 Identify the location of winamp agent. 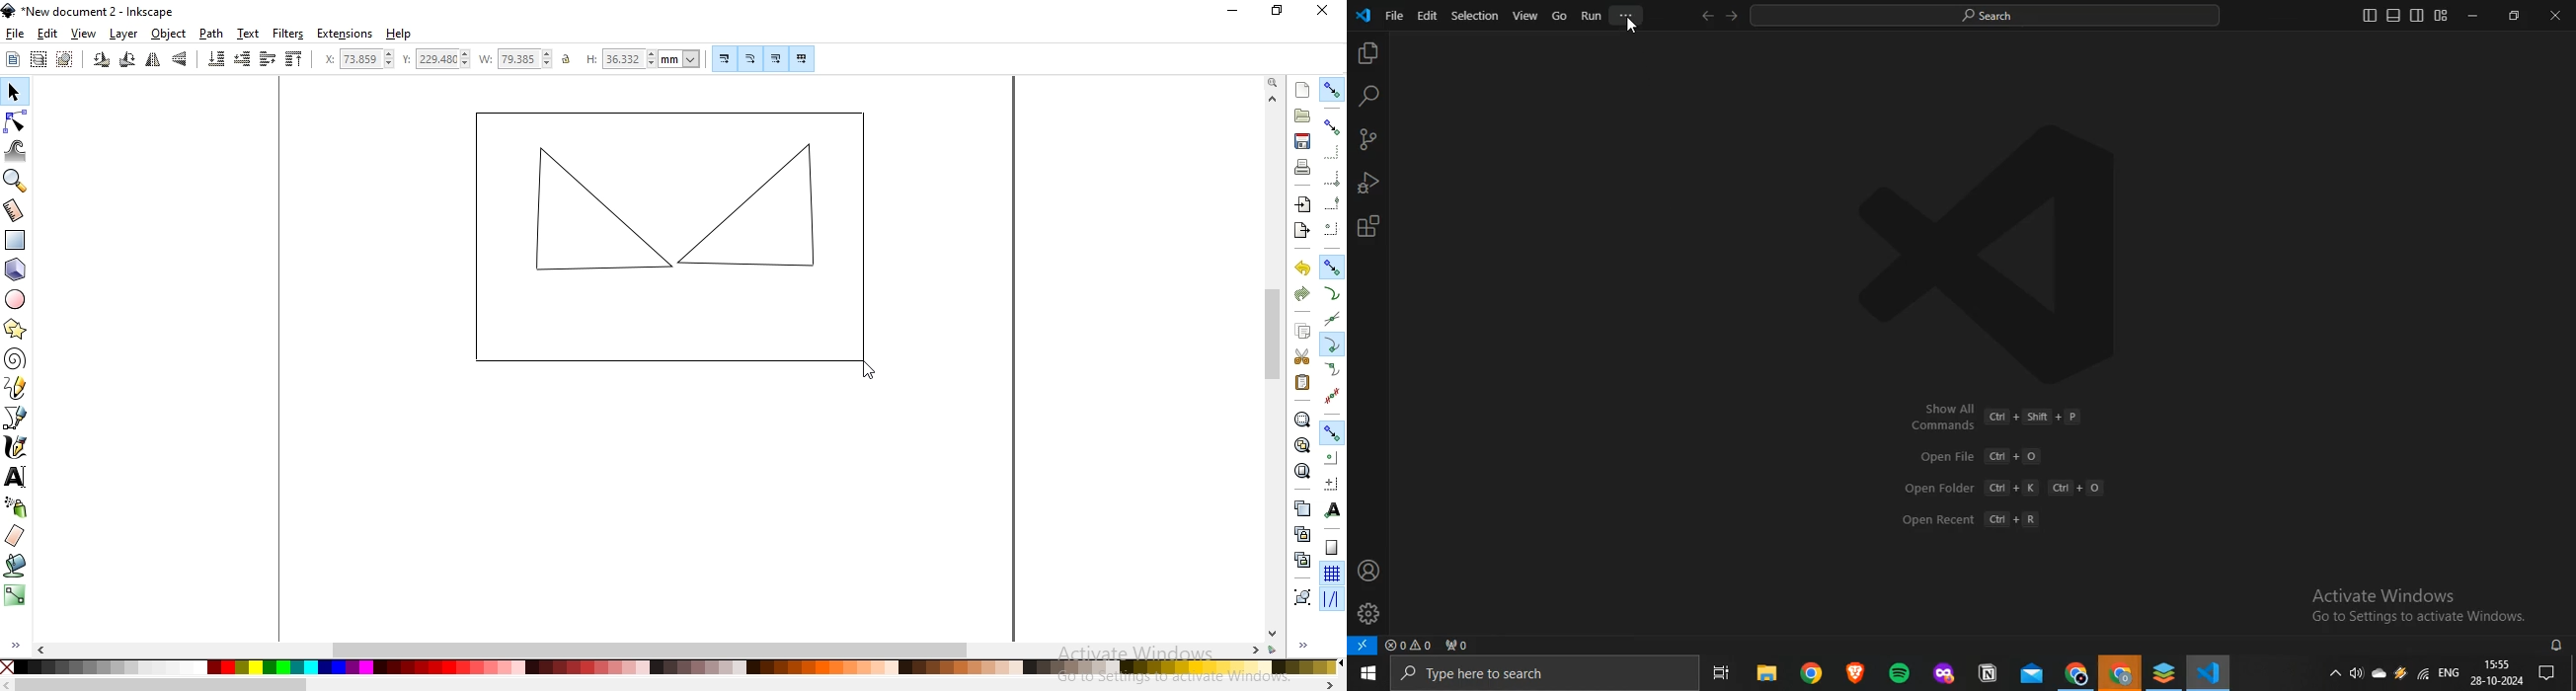
(2401, 677).